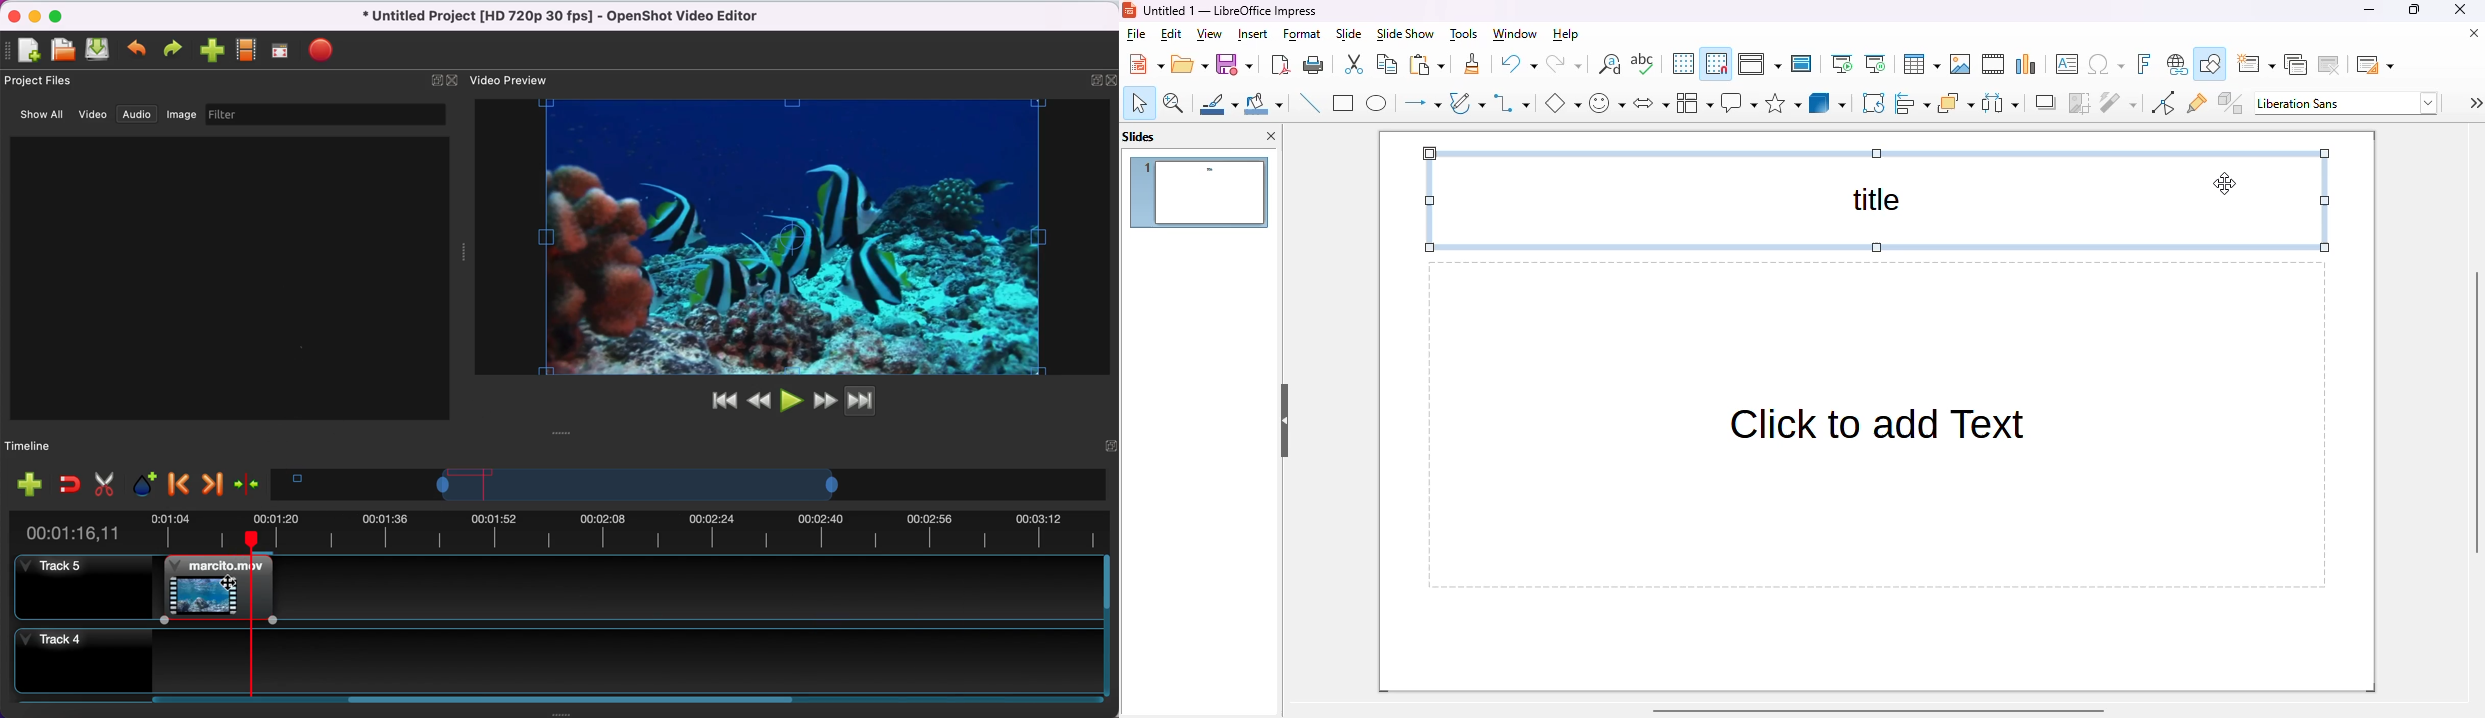  I want to click on new, so click(1146, 64).